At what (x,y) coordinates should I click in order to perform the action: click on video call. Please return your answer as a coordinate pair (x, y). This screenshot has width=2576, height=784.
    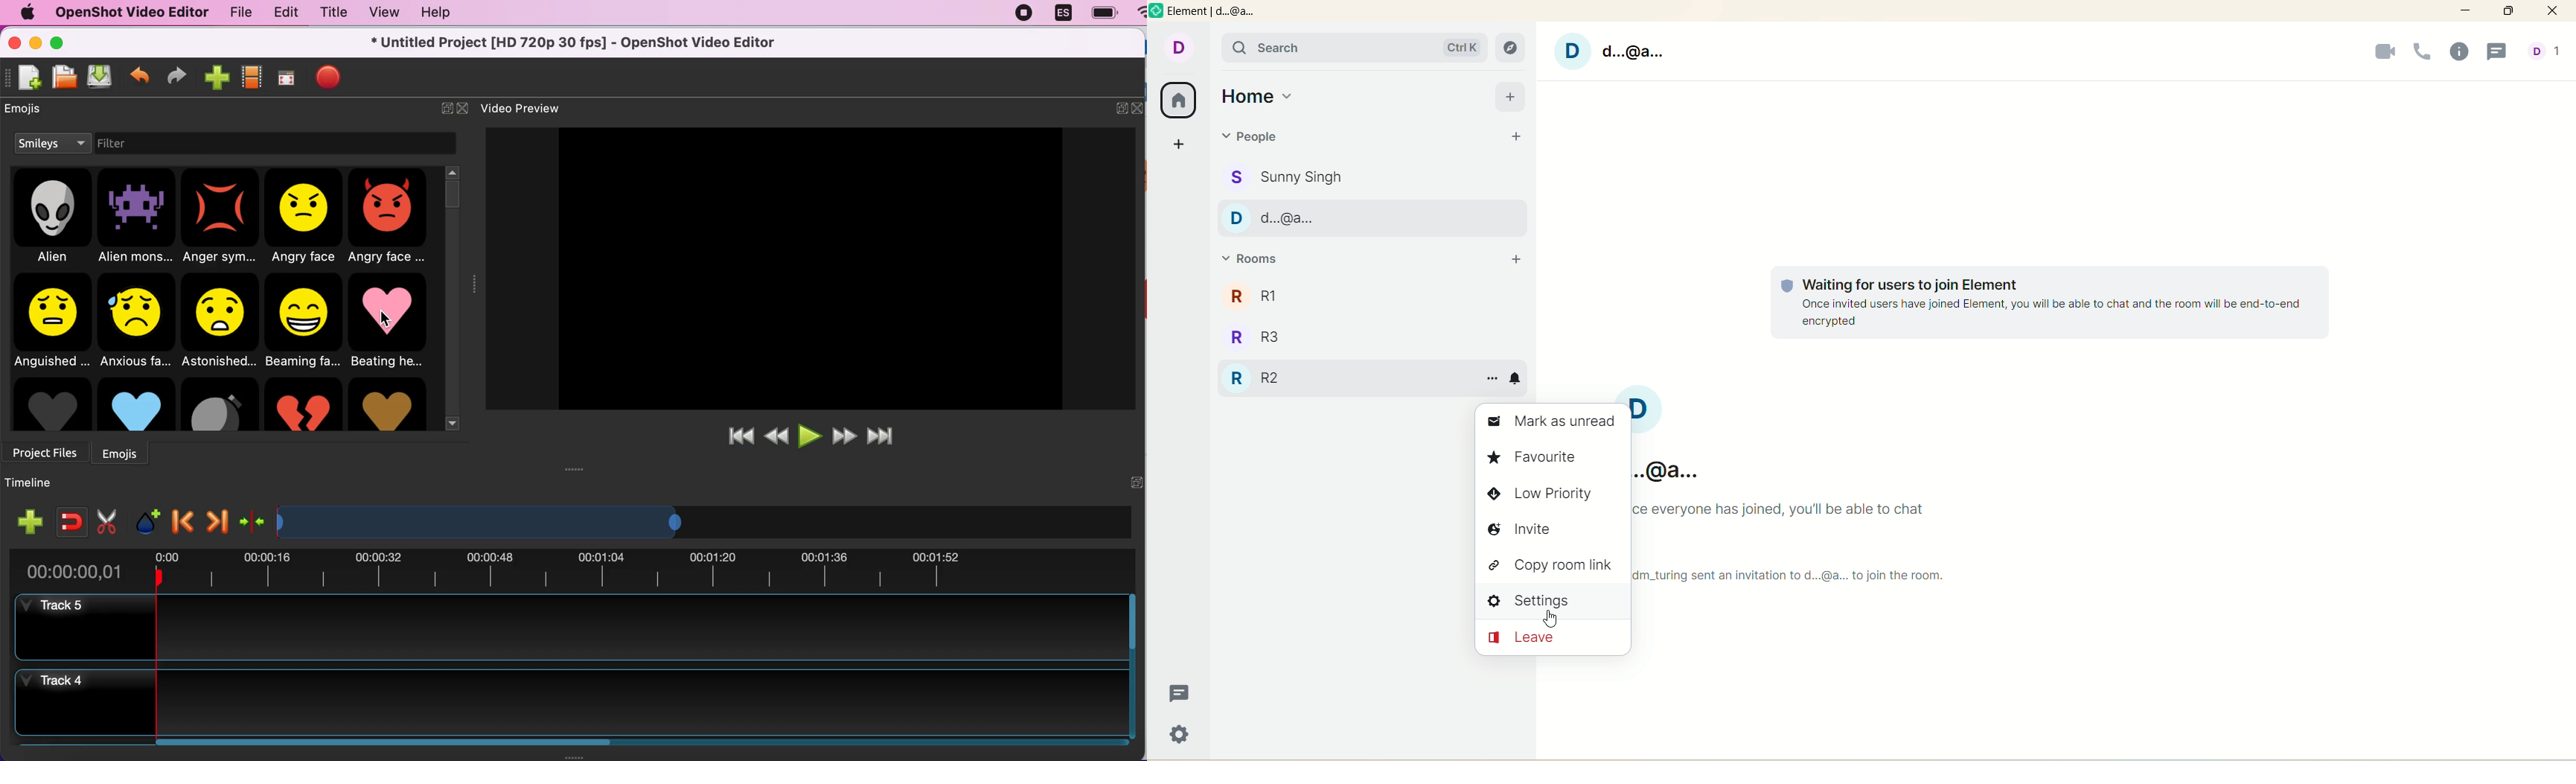
    Looking at the image, I should click on (2383, 53).